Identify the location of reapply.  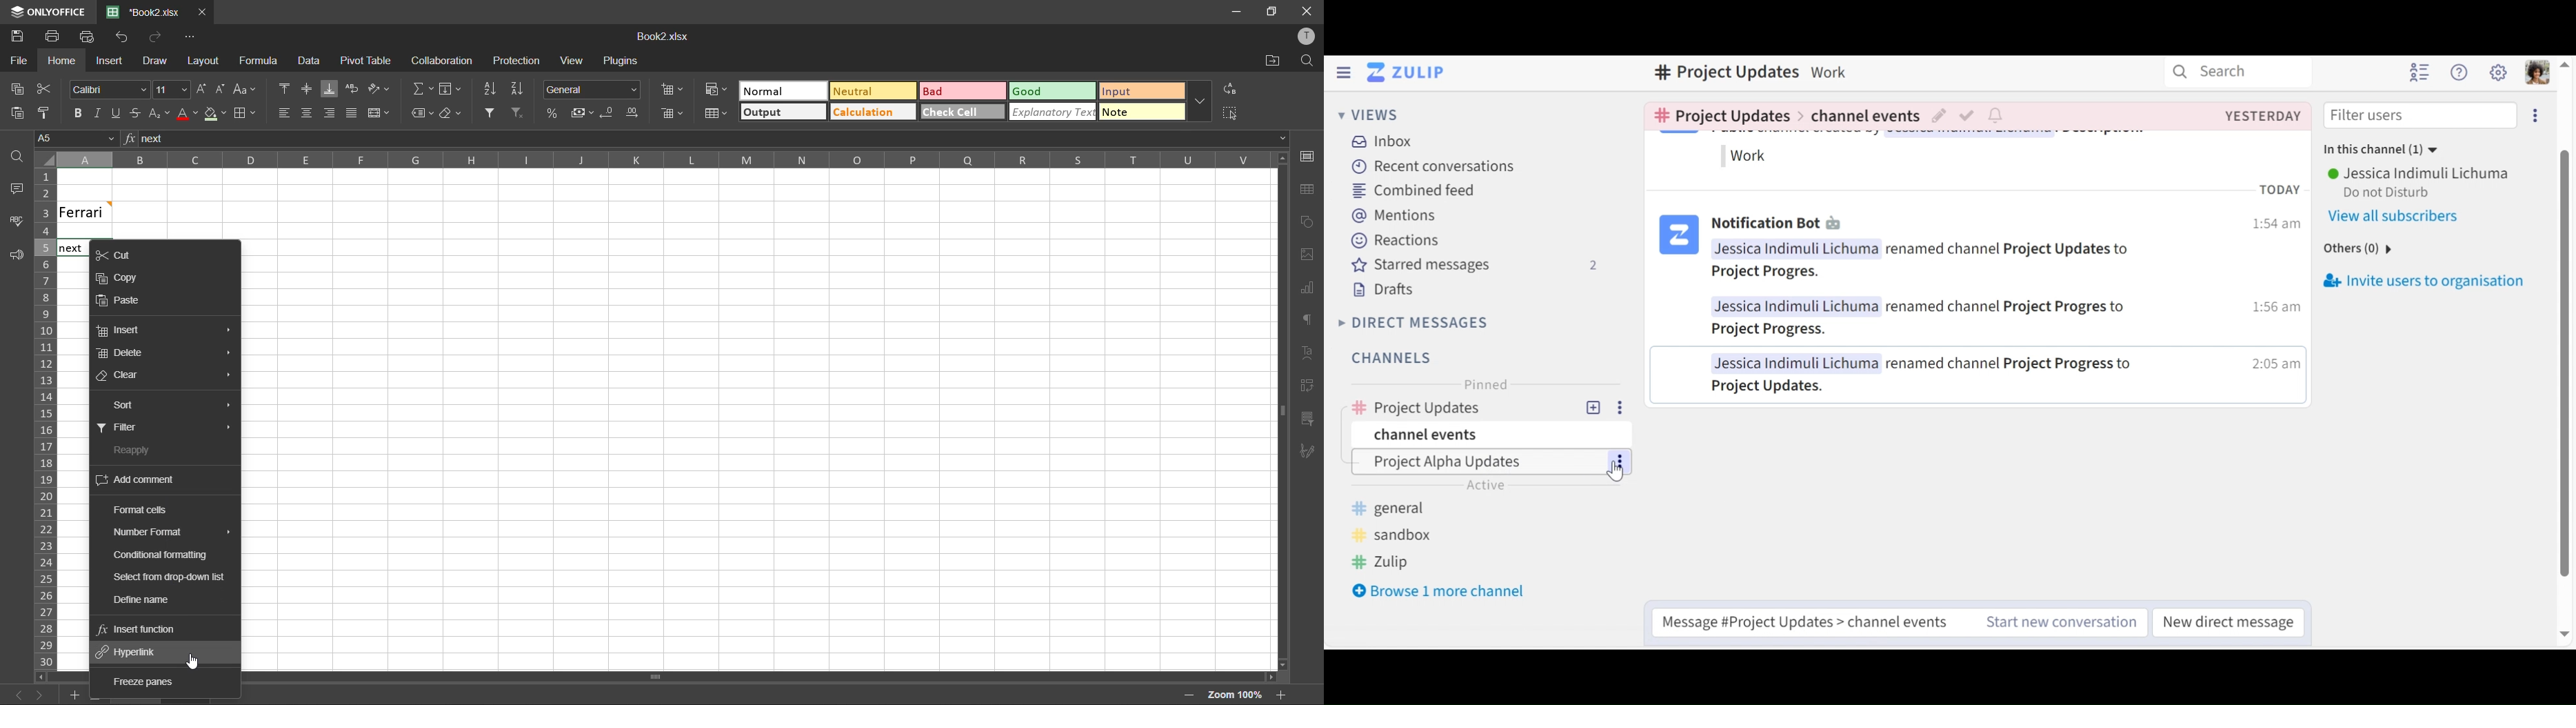
(129, 453).